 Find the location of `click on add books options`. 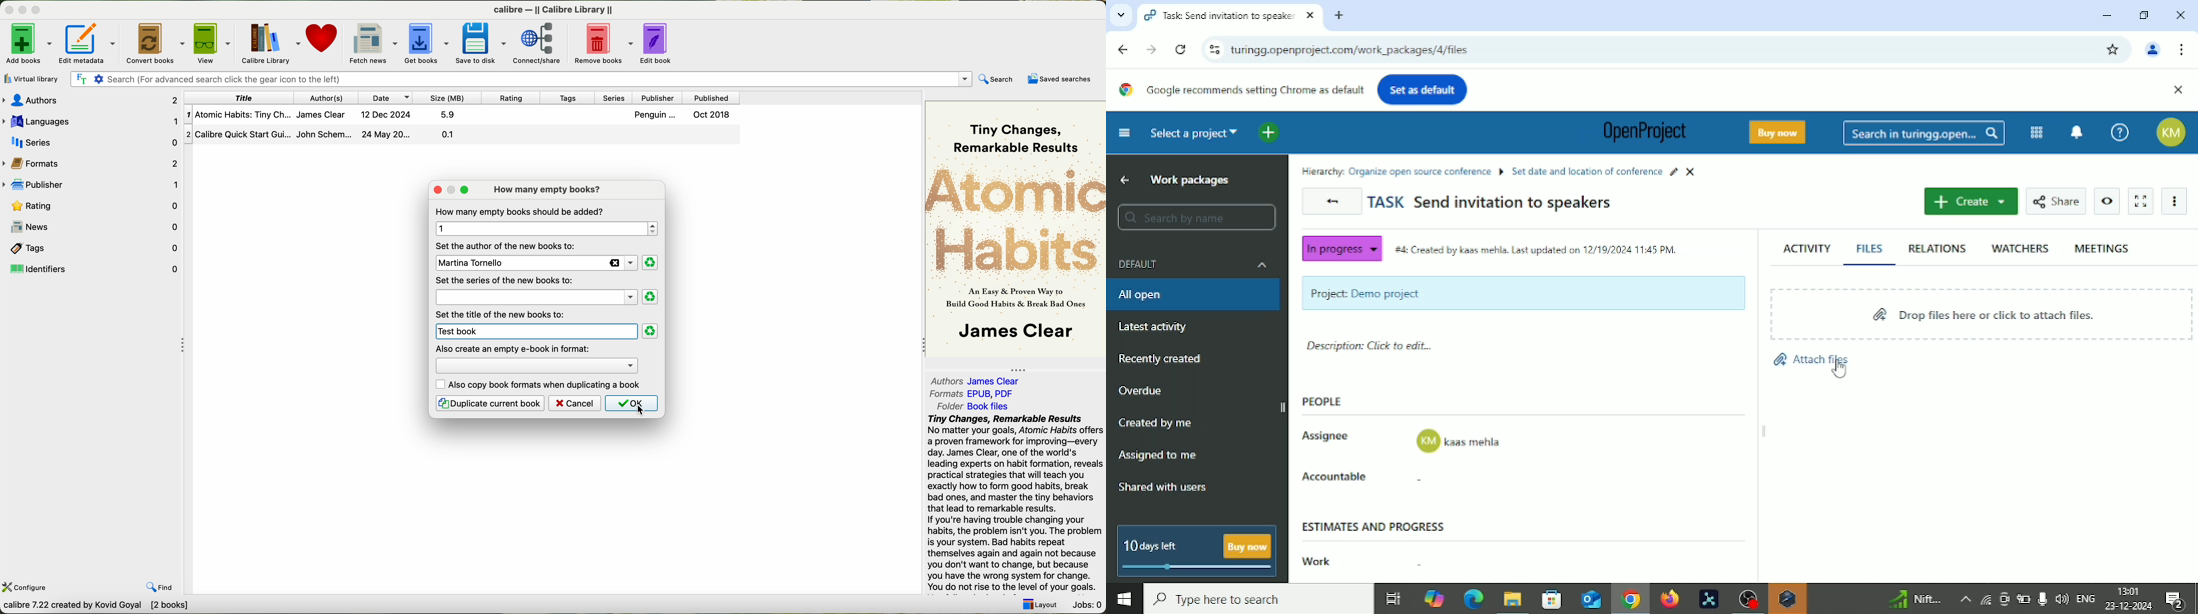

click on add books options is located at coordinates (28, 43).